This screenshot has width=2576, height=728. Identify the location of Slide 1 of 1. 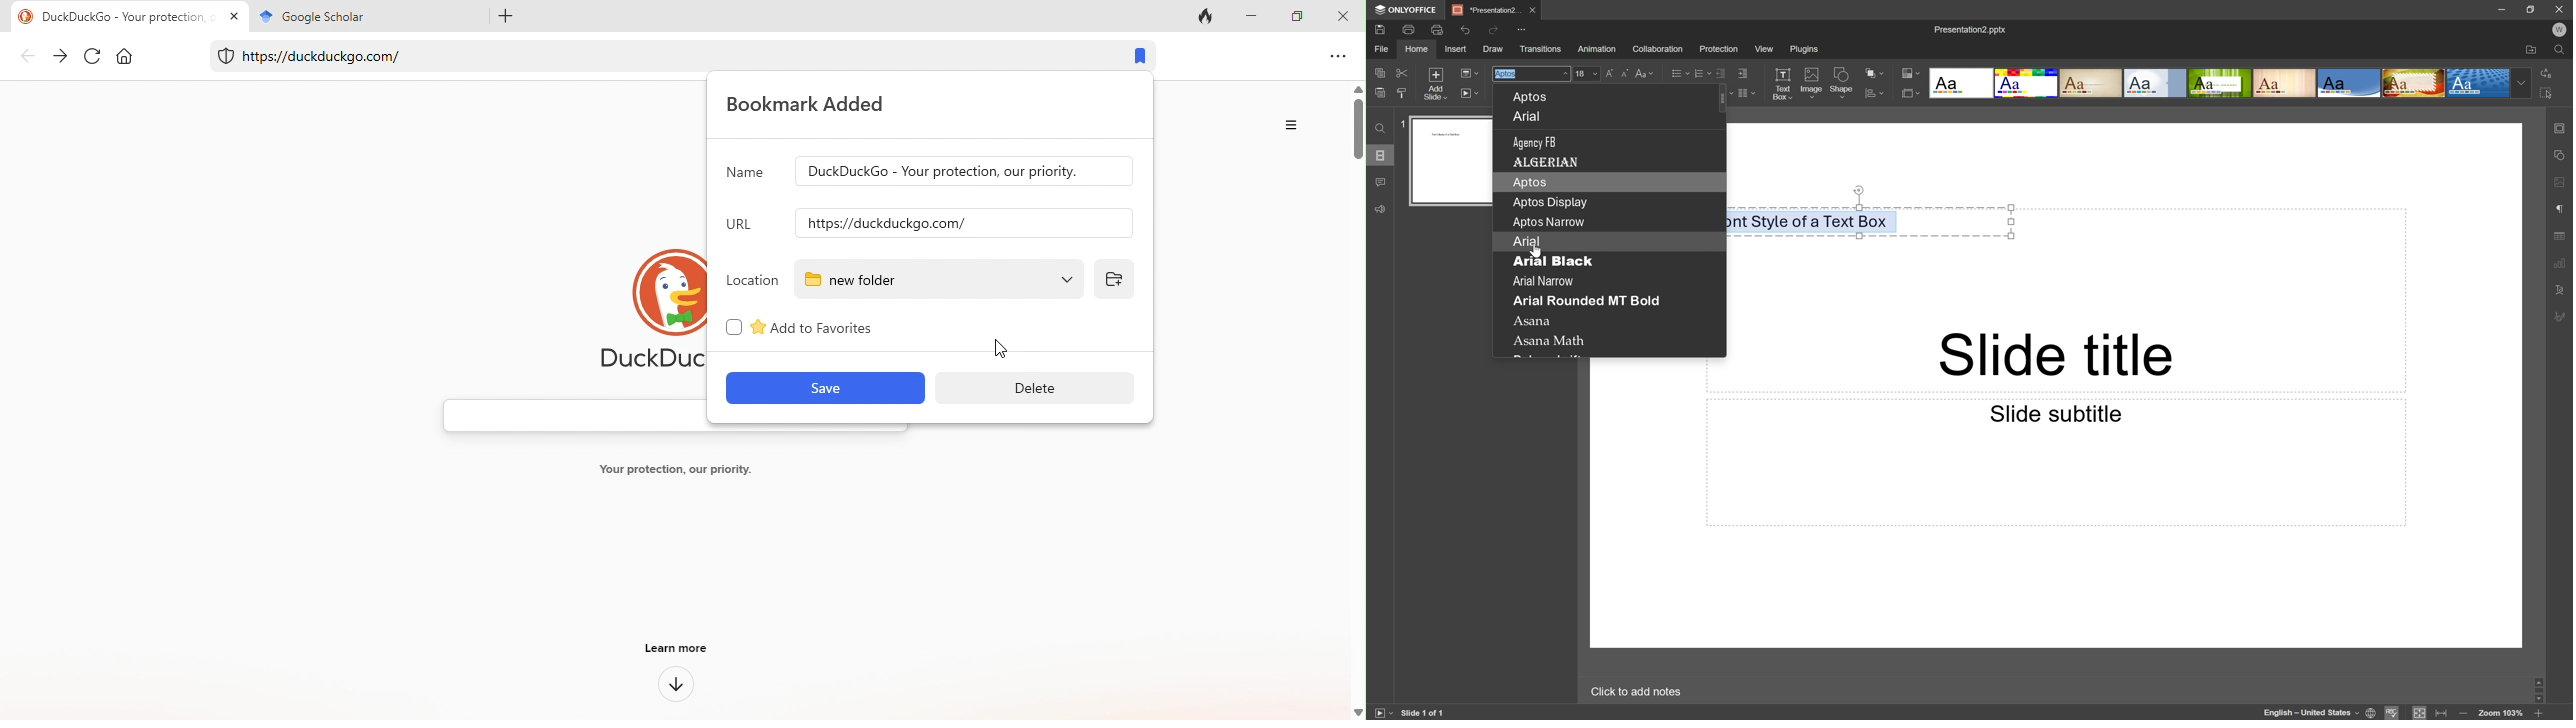
(1426, 713).